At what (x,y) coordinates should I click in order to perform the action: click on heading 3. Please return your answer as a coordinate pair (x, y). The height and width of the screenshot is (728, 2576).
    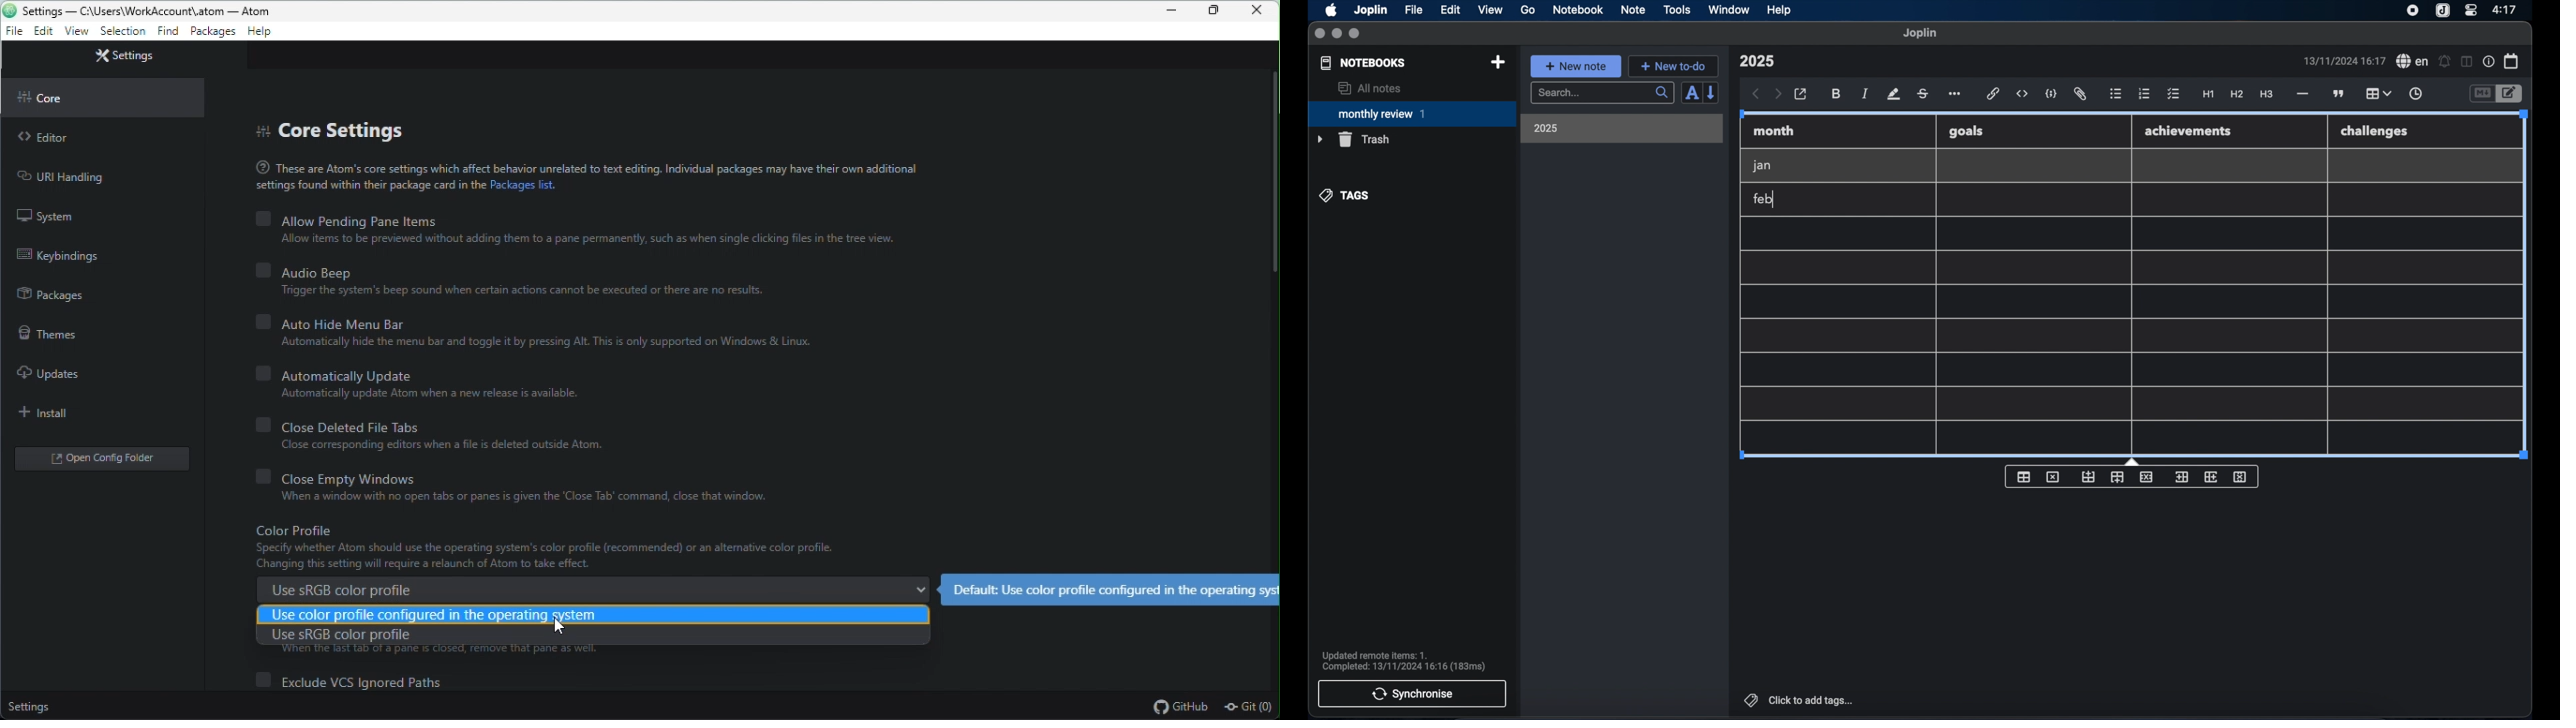
    Looking at the image, I should click on (2266, 95).